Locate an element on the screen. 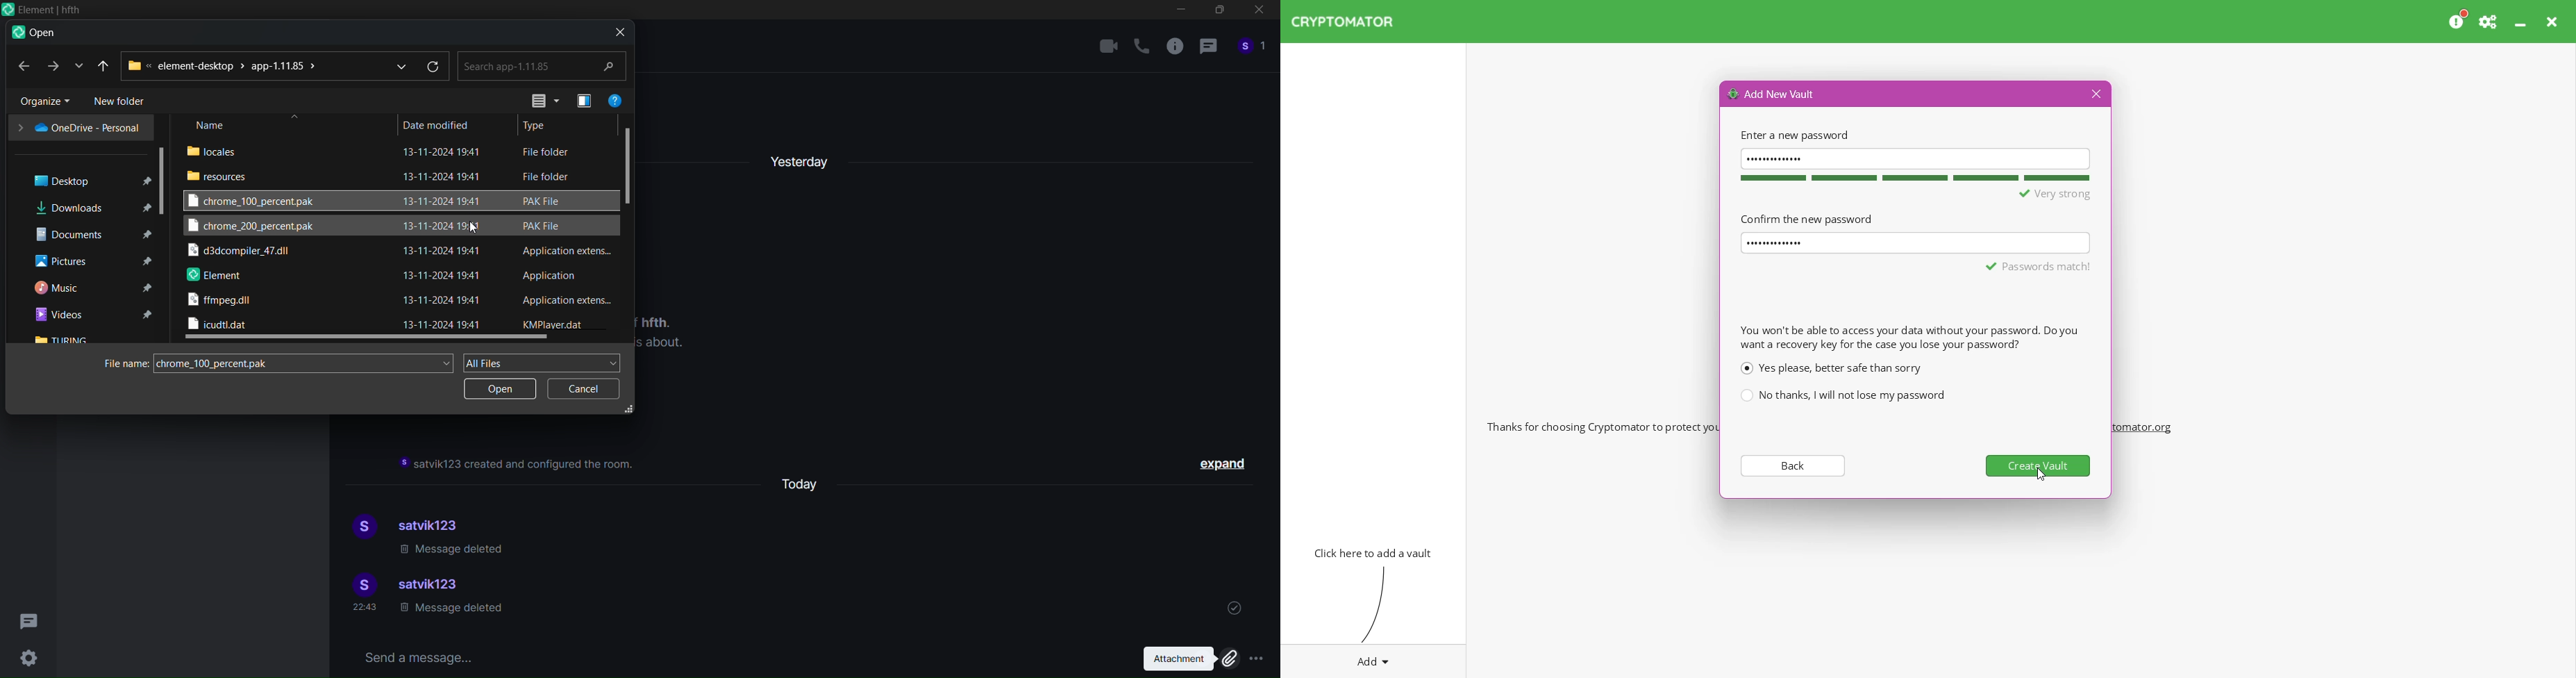 This screenshot has height=700, width=2576. preview pane is located at coordinates (581, 100).